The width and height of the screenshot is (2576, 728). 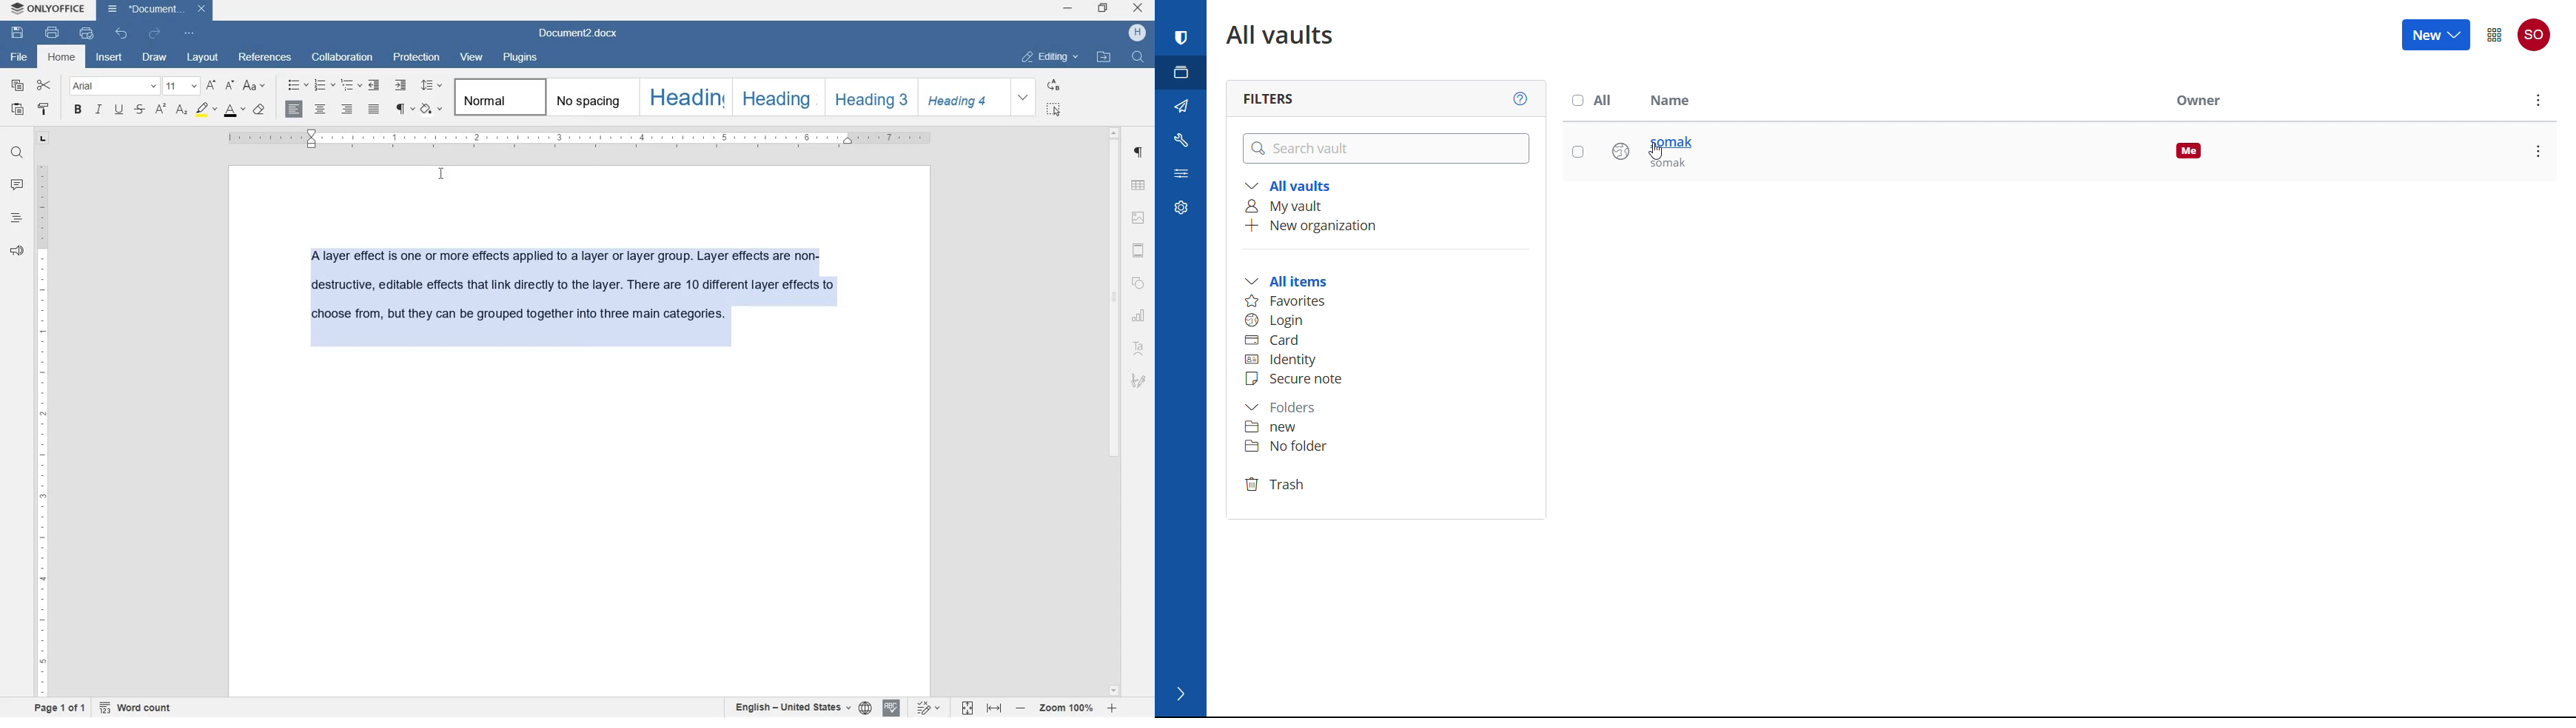 What do you see at coordinates (572, 298) in the screenshot?
I see `double-spaced added to block of text written by user` at bounding box center [572, 298].